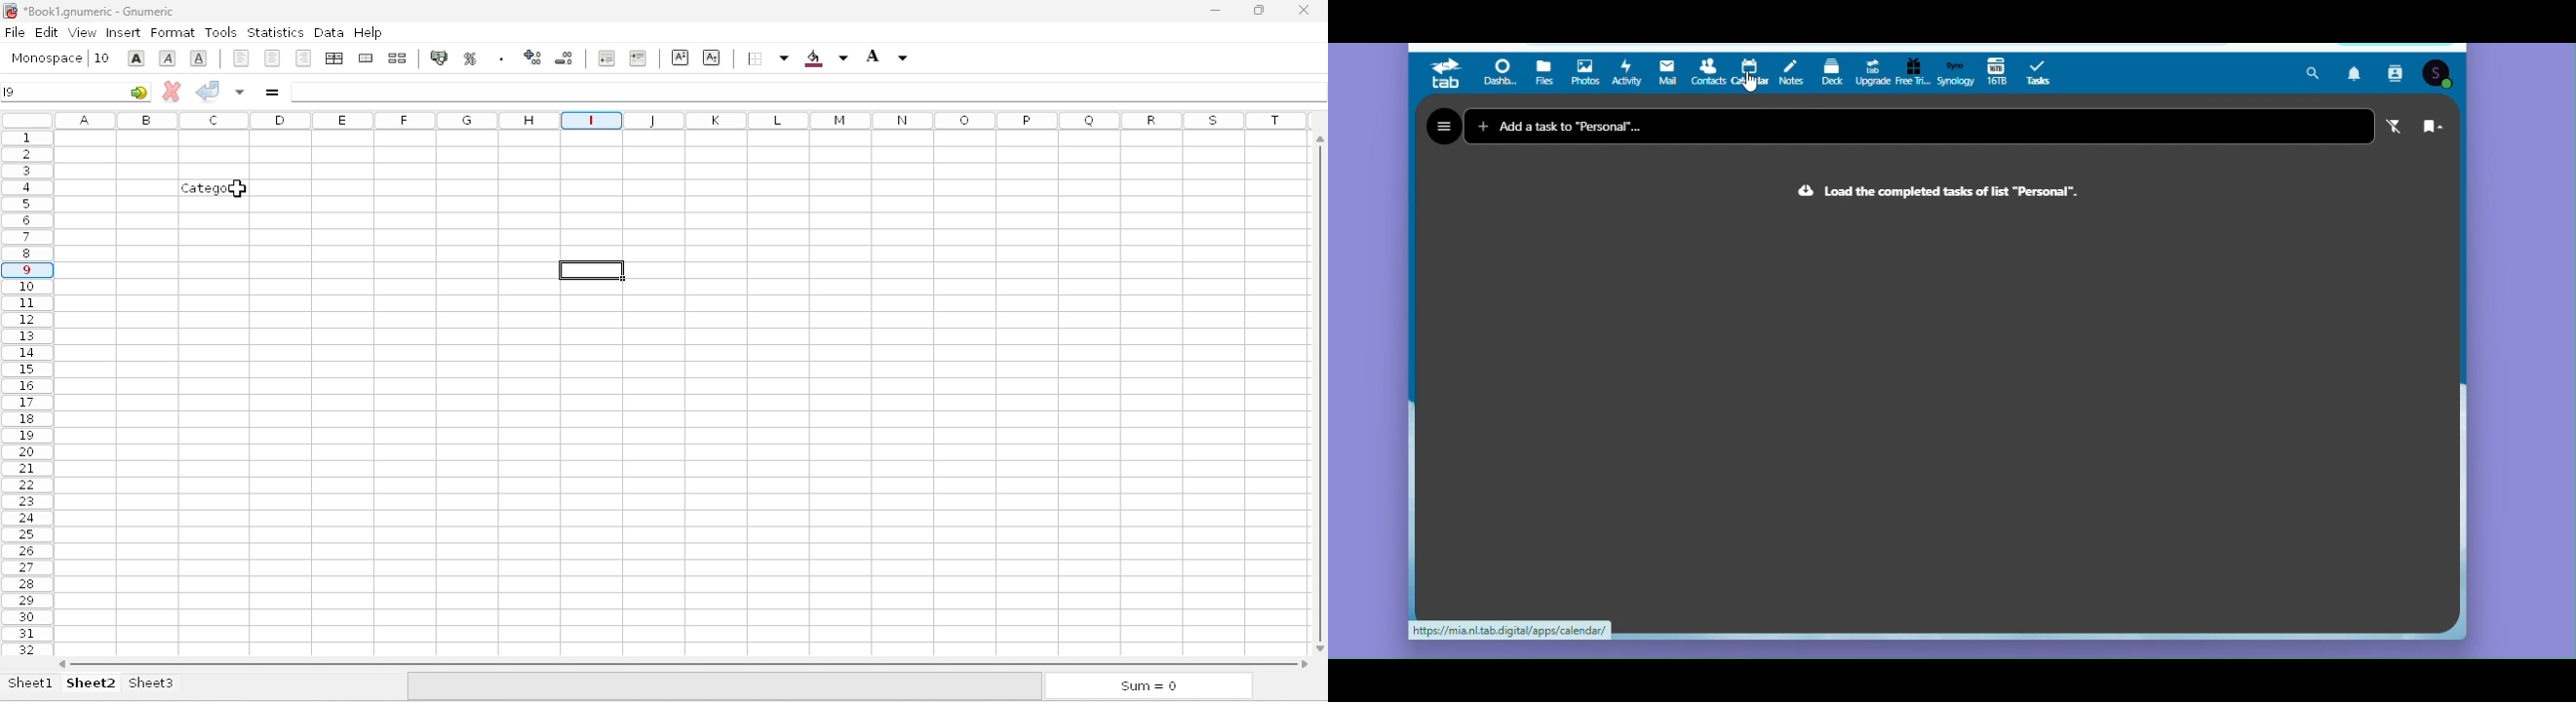 This screenshot has width=2576, height=728. What do you see at coordinates (1955, 72) in the screenshot?
I see `Synology` at bounding box center [1955, 72].